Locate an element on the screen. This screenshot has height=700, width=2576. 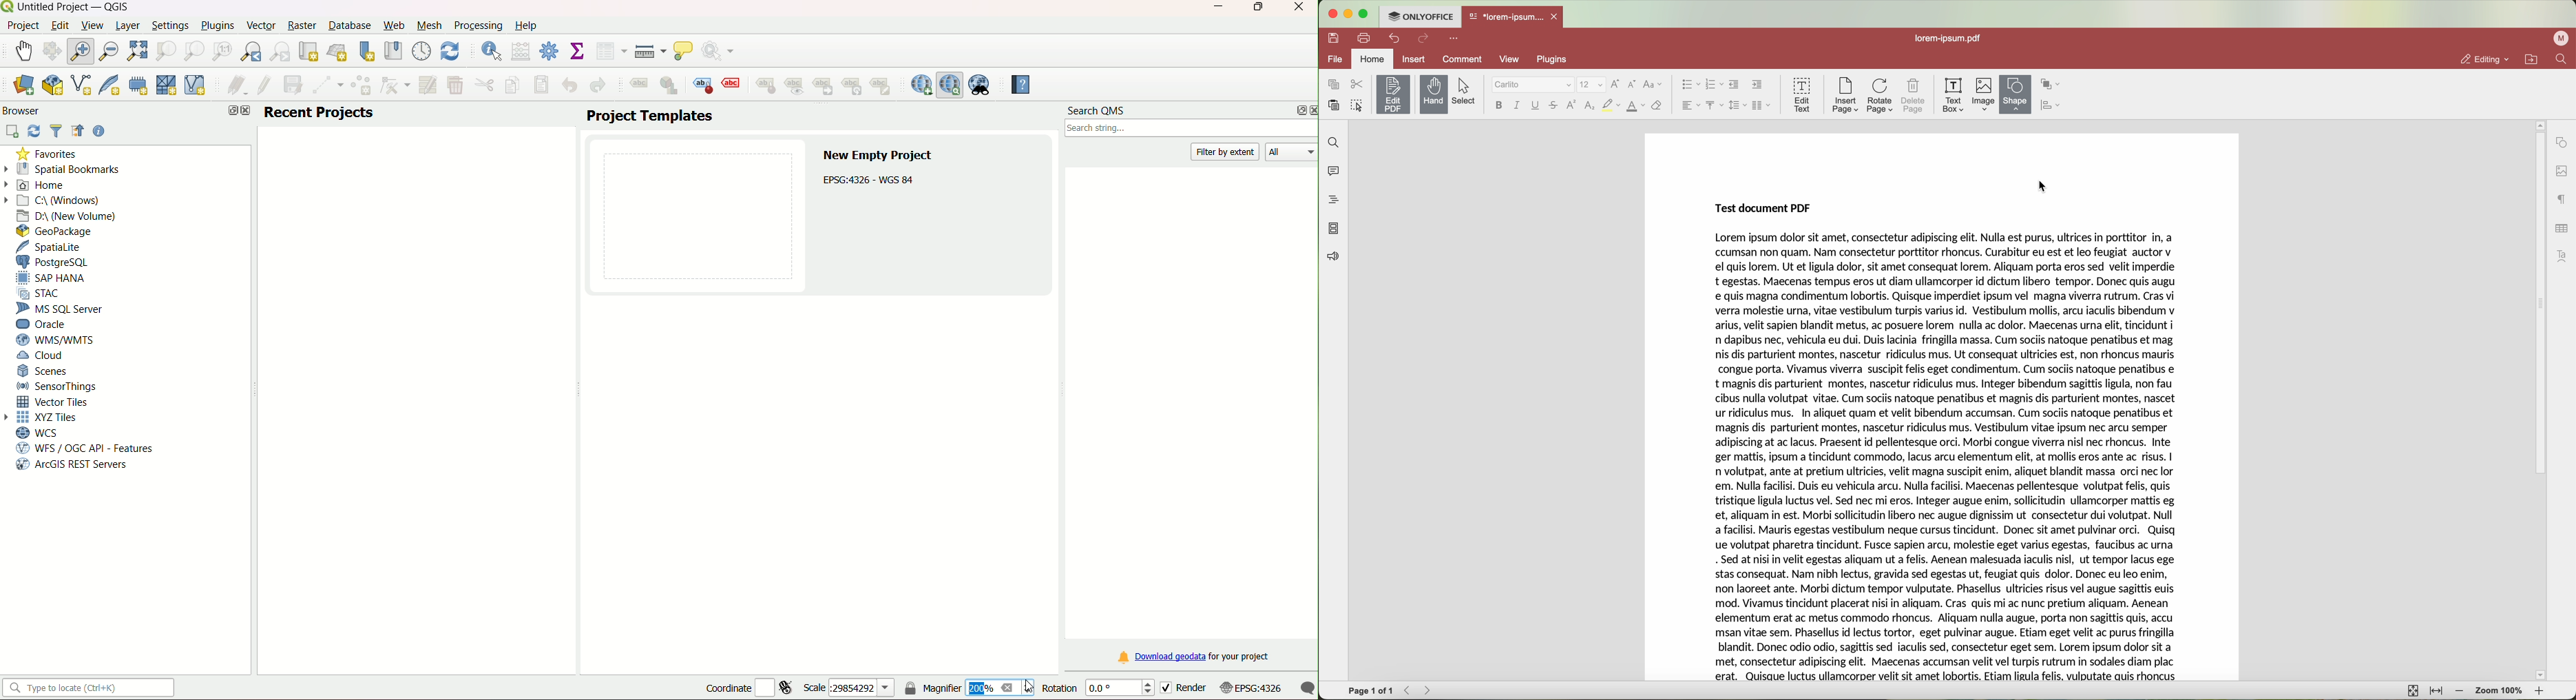
customize quick access toolbar is located at coordinates (1455, 39).